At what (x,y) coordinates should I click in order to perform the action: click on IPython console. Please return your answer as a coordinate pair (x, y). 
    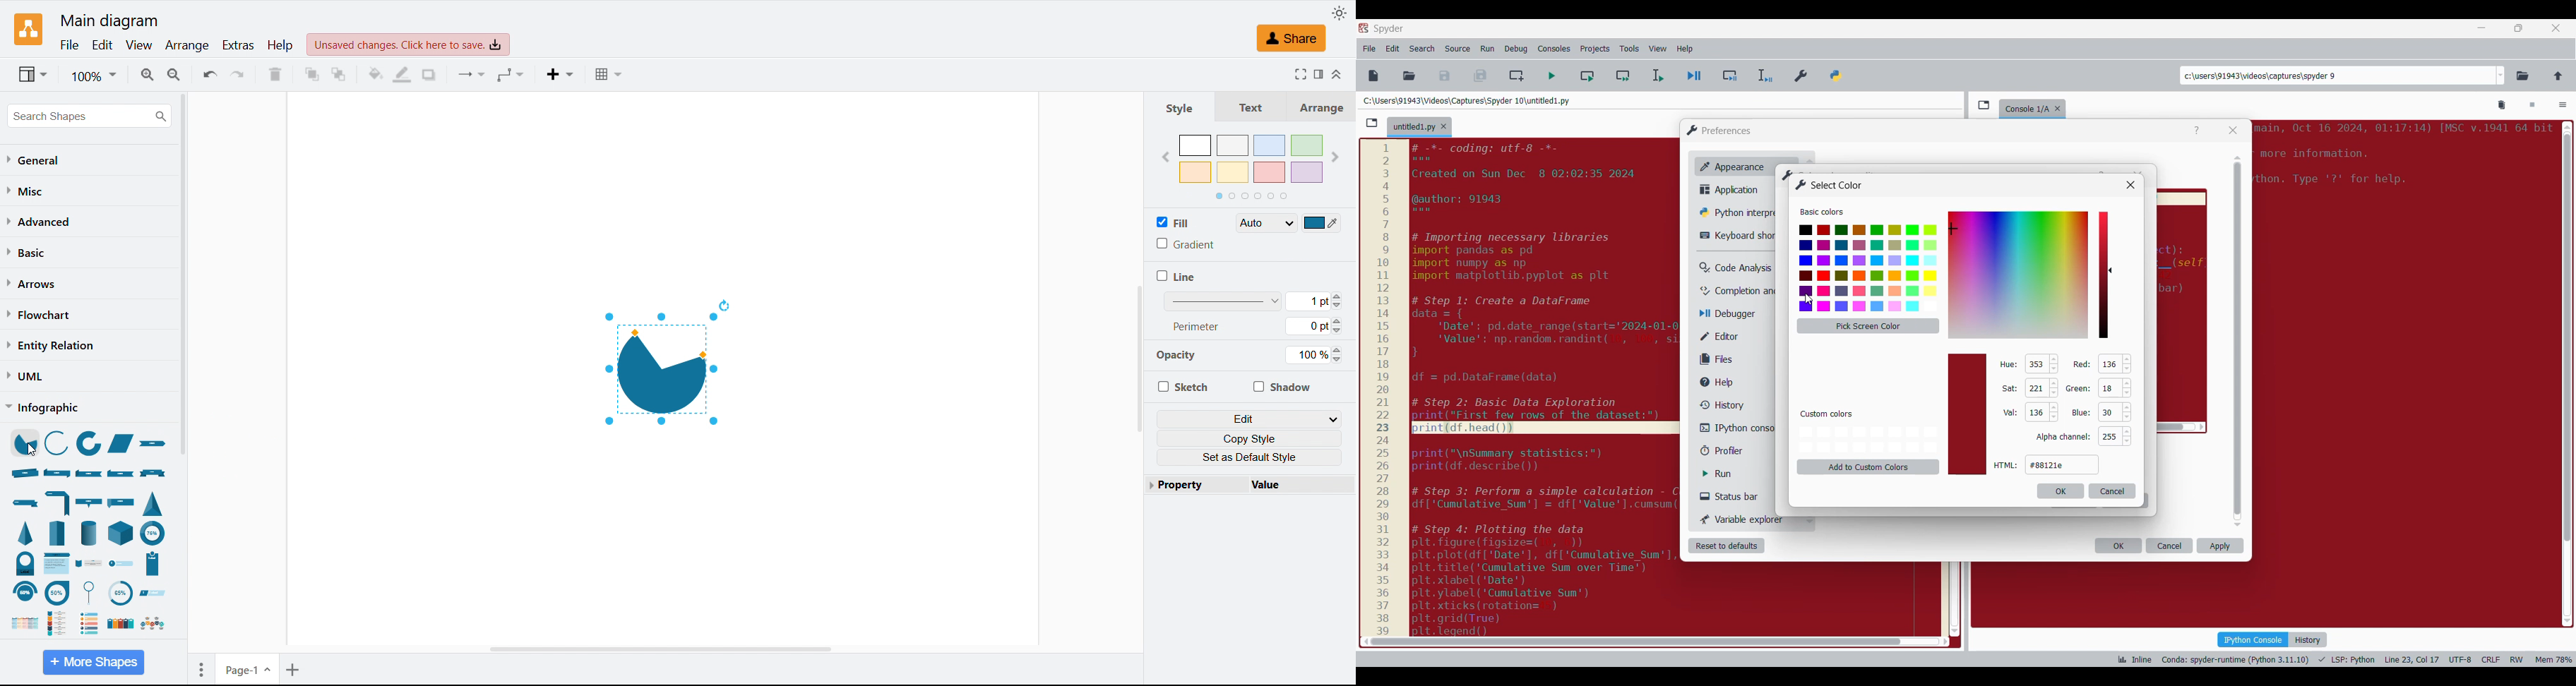
    Looking at the image, I should click on (2253, 639).